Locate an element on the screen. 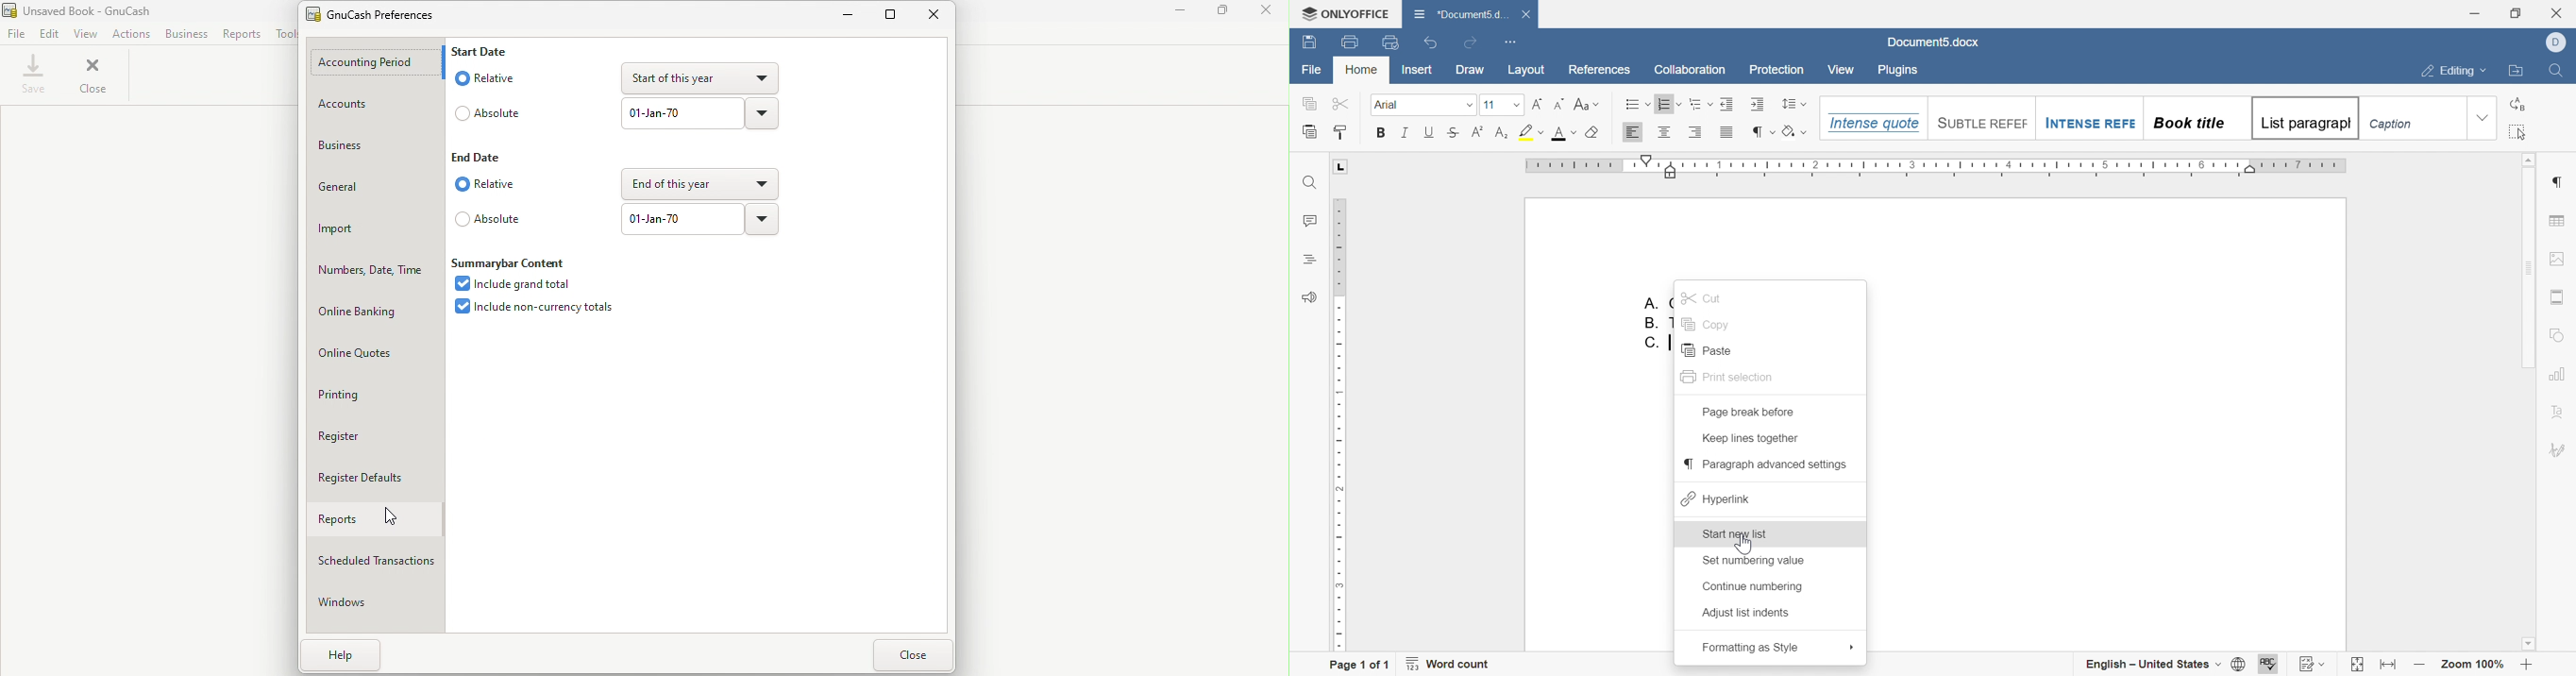  Dell is located at coordinates (2559, 41).